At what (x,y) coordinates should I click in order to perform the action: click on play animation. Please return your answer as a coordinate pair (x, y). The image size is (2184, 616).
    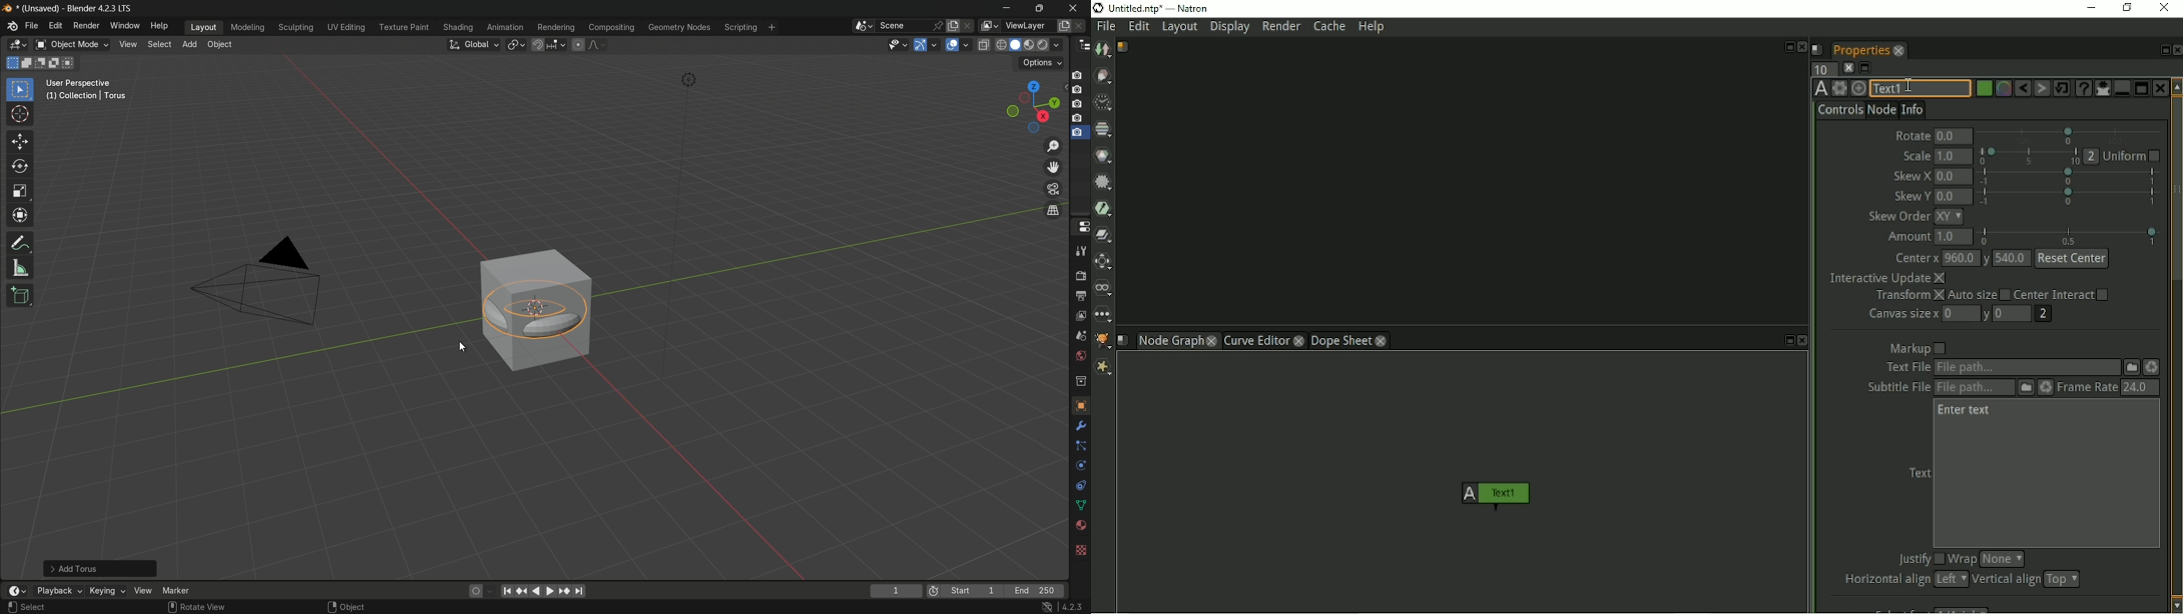
    Looking at the image, I should click on (544, 591).